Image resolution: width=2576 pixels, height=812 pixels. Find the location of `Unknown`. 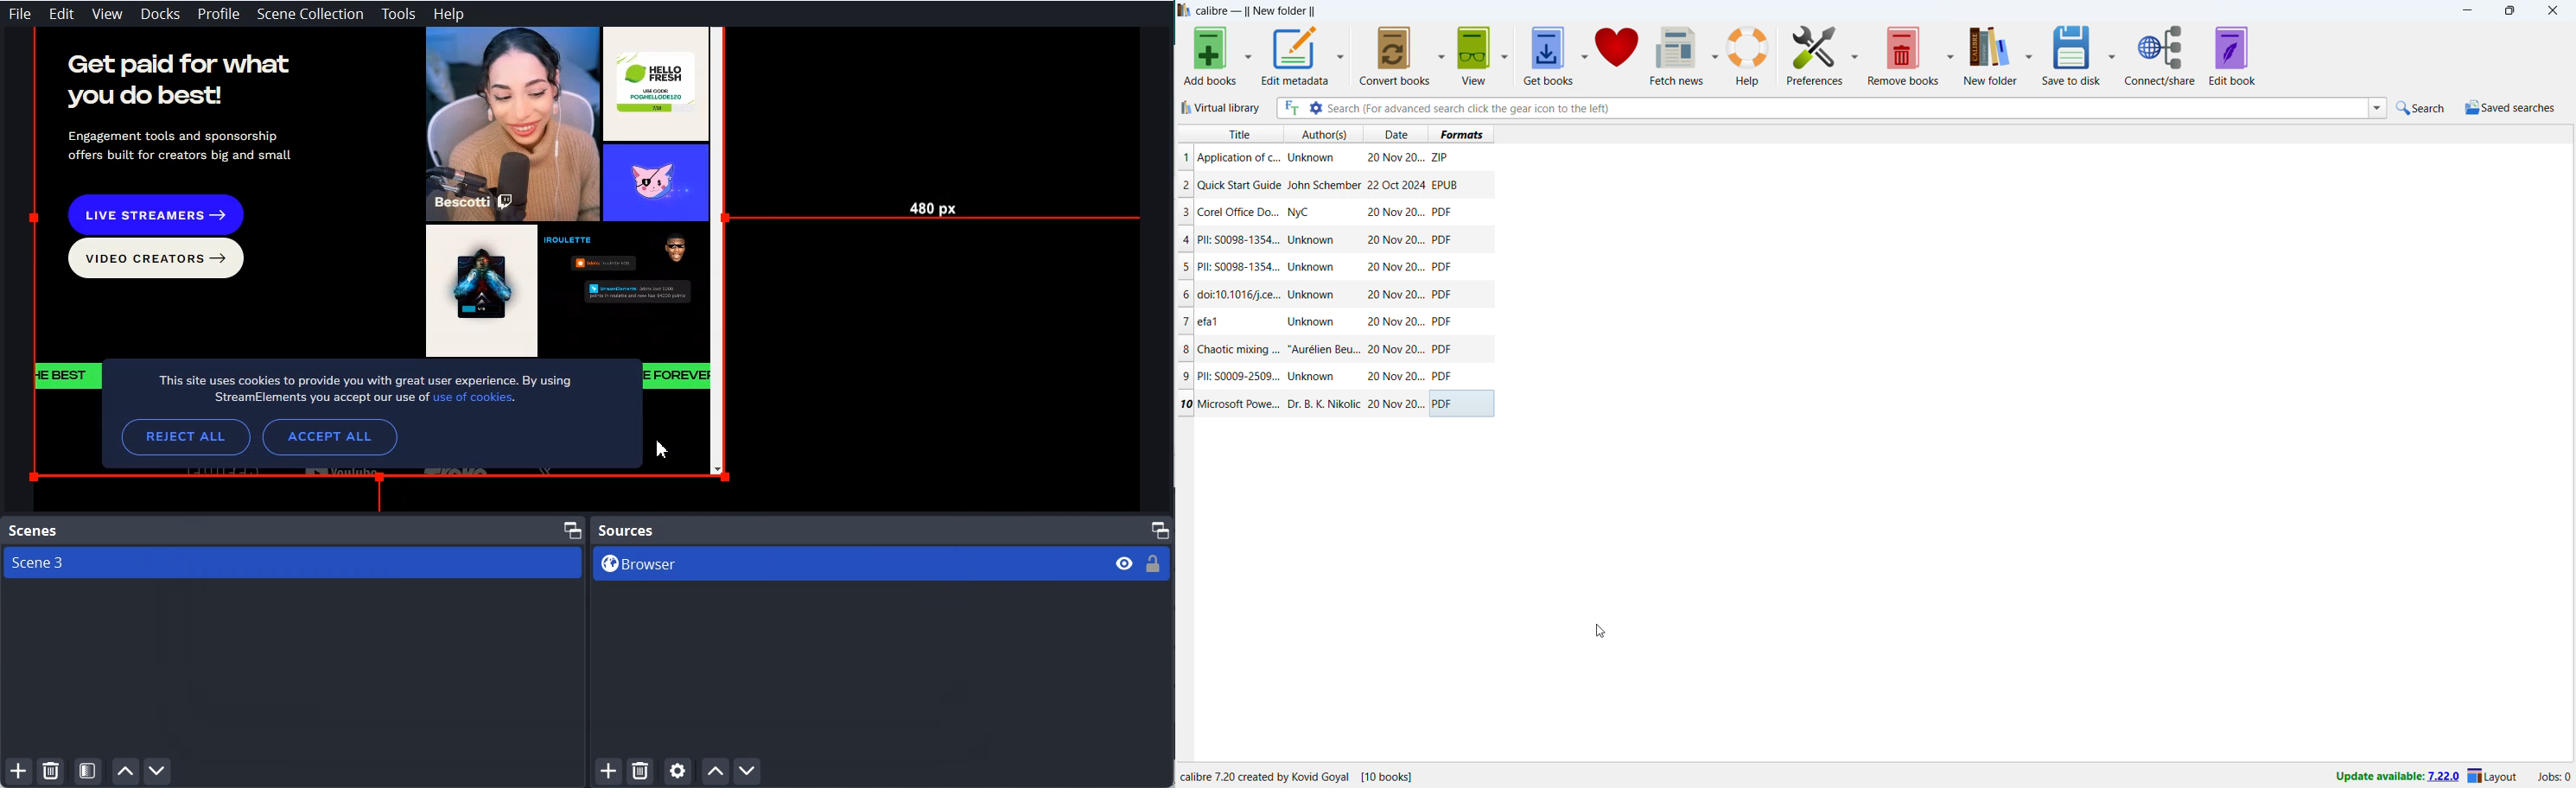

Unknown is located at coordinates (1311, 240).